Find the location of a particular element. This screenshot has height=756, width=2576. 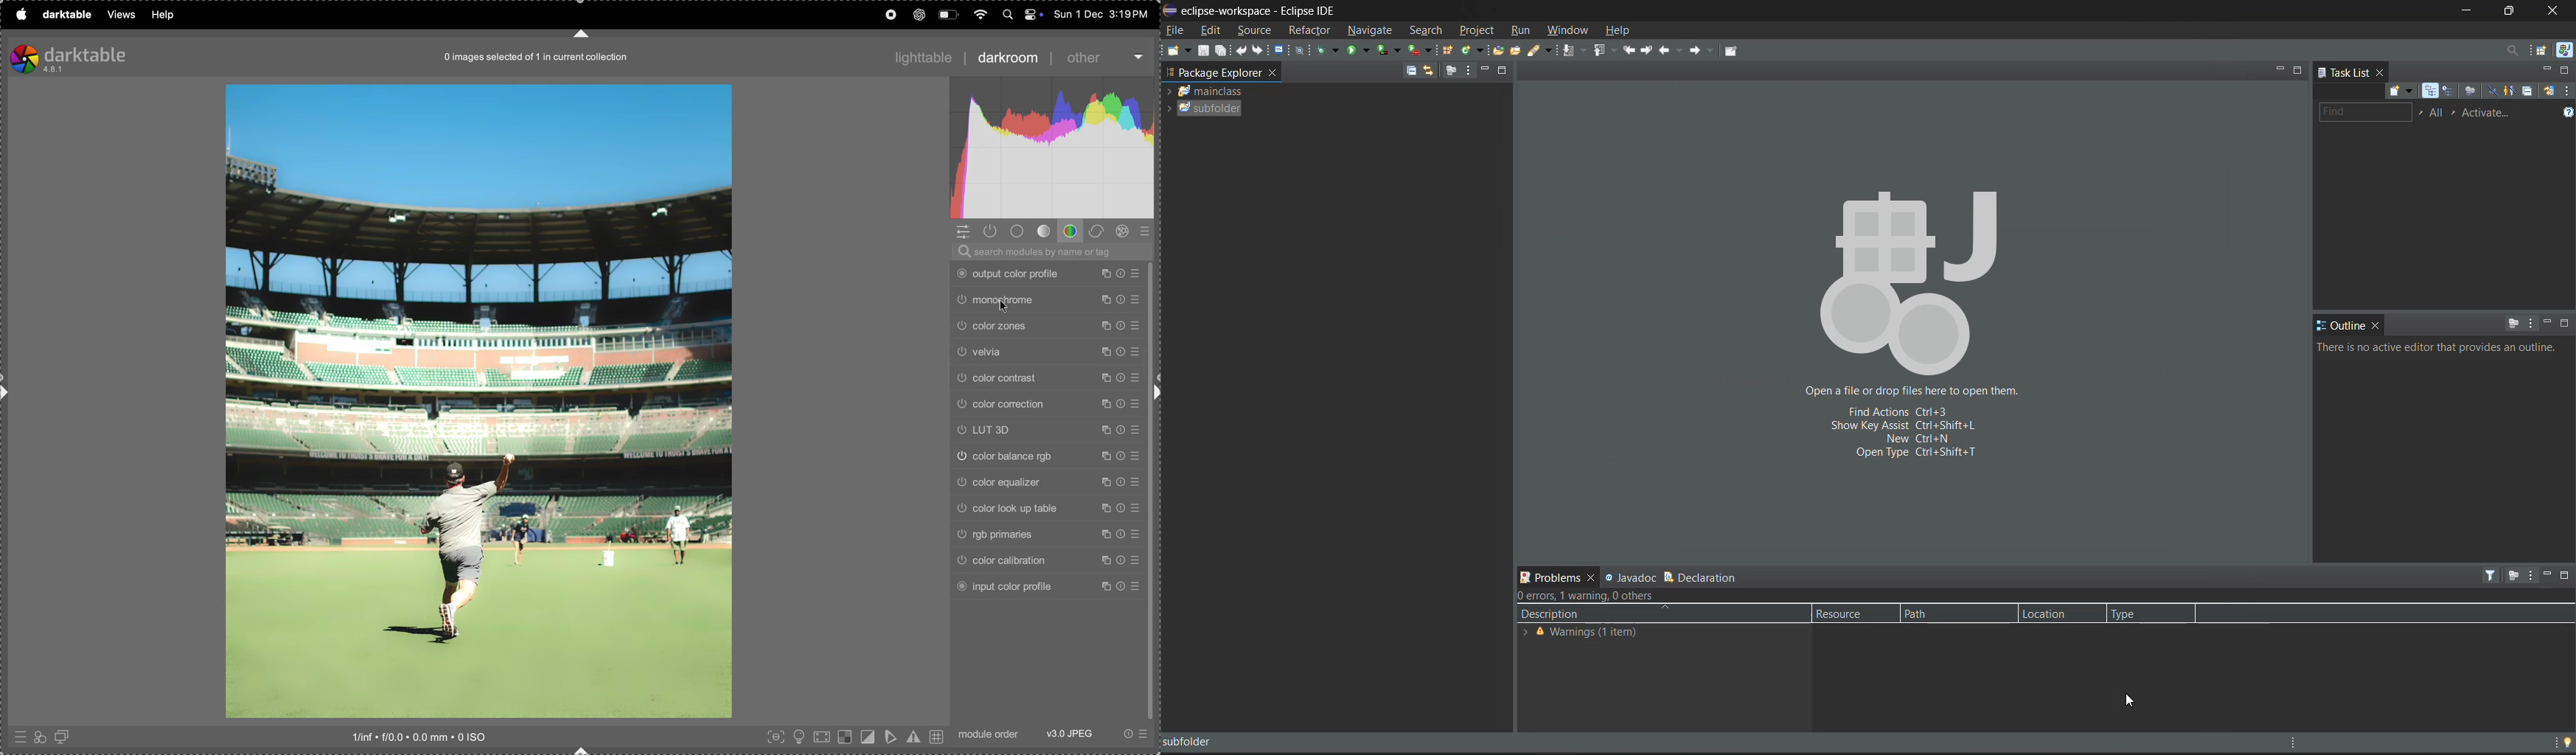

run last tool is located at coordinates (1419, 49).